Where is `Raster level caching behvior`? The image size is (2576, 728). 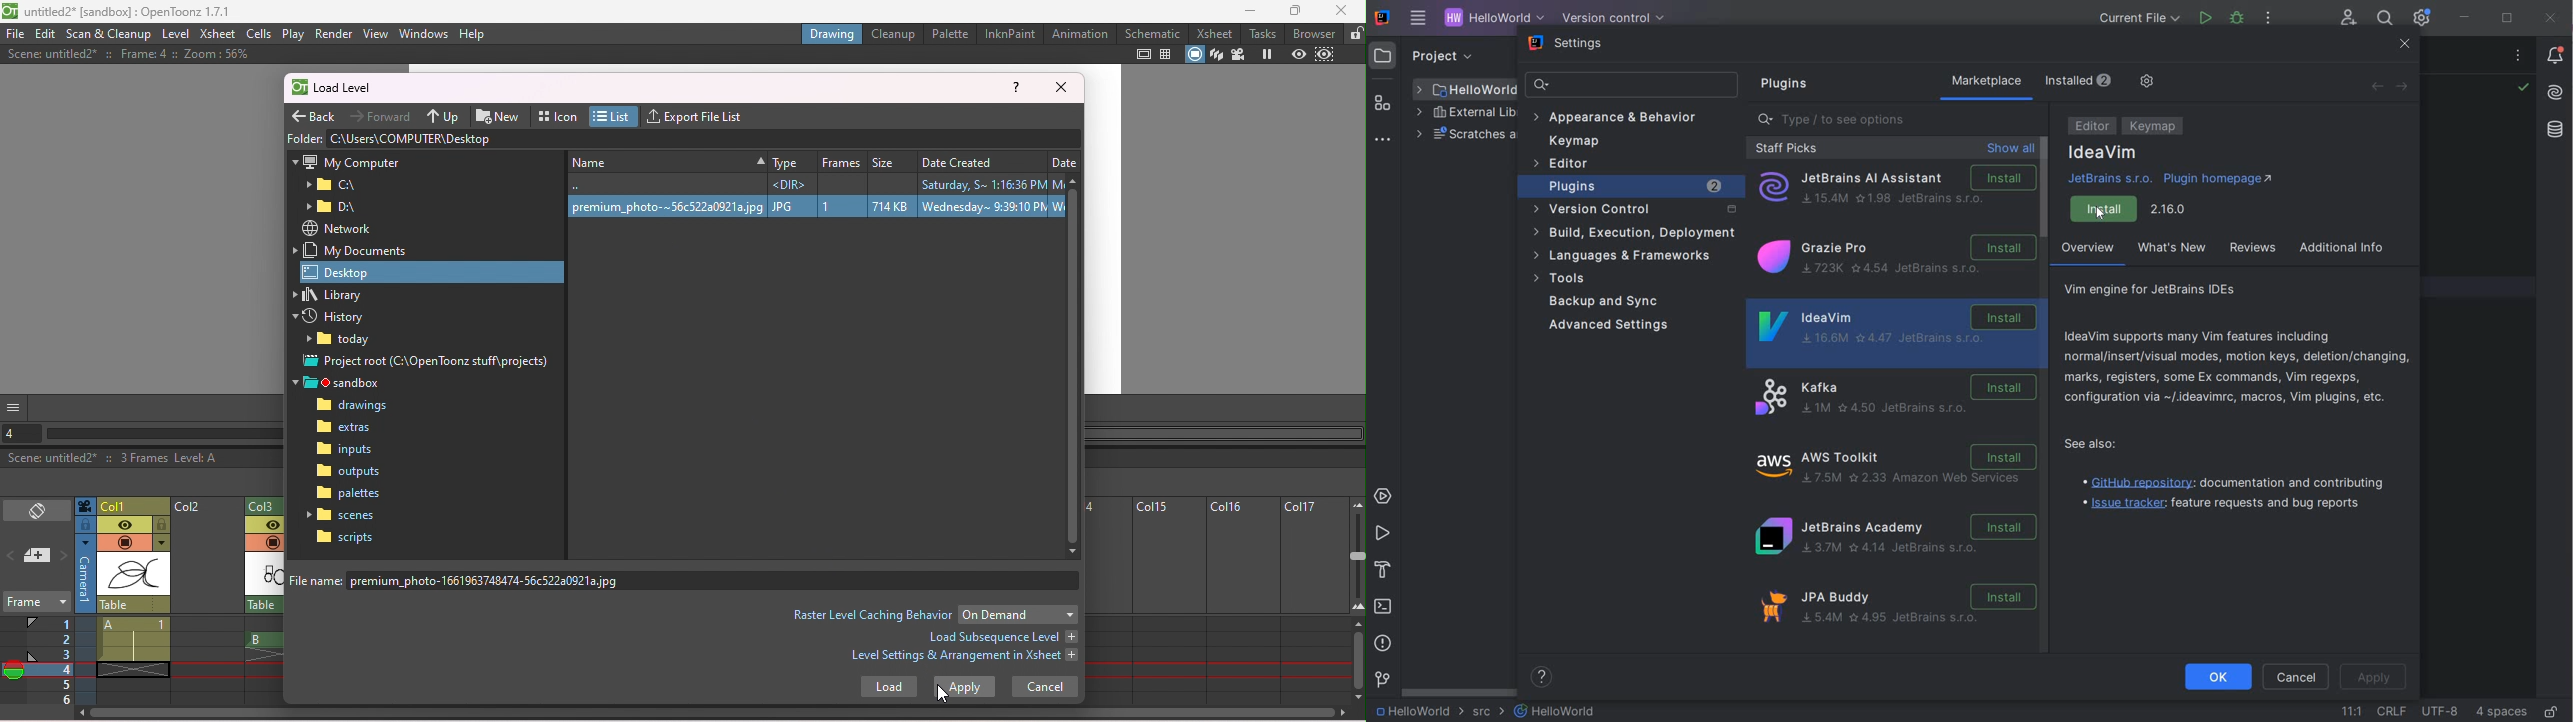
Raster level caching behvior is located at coordinates (872, 614).